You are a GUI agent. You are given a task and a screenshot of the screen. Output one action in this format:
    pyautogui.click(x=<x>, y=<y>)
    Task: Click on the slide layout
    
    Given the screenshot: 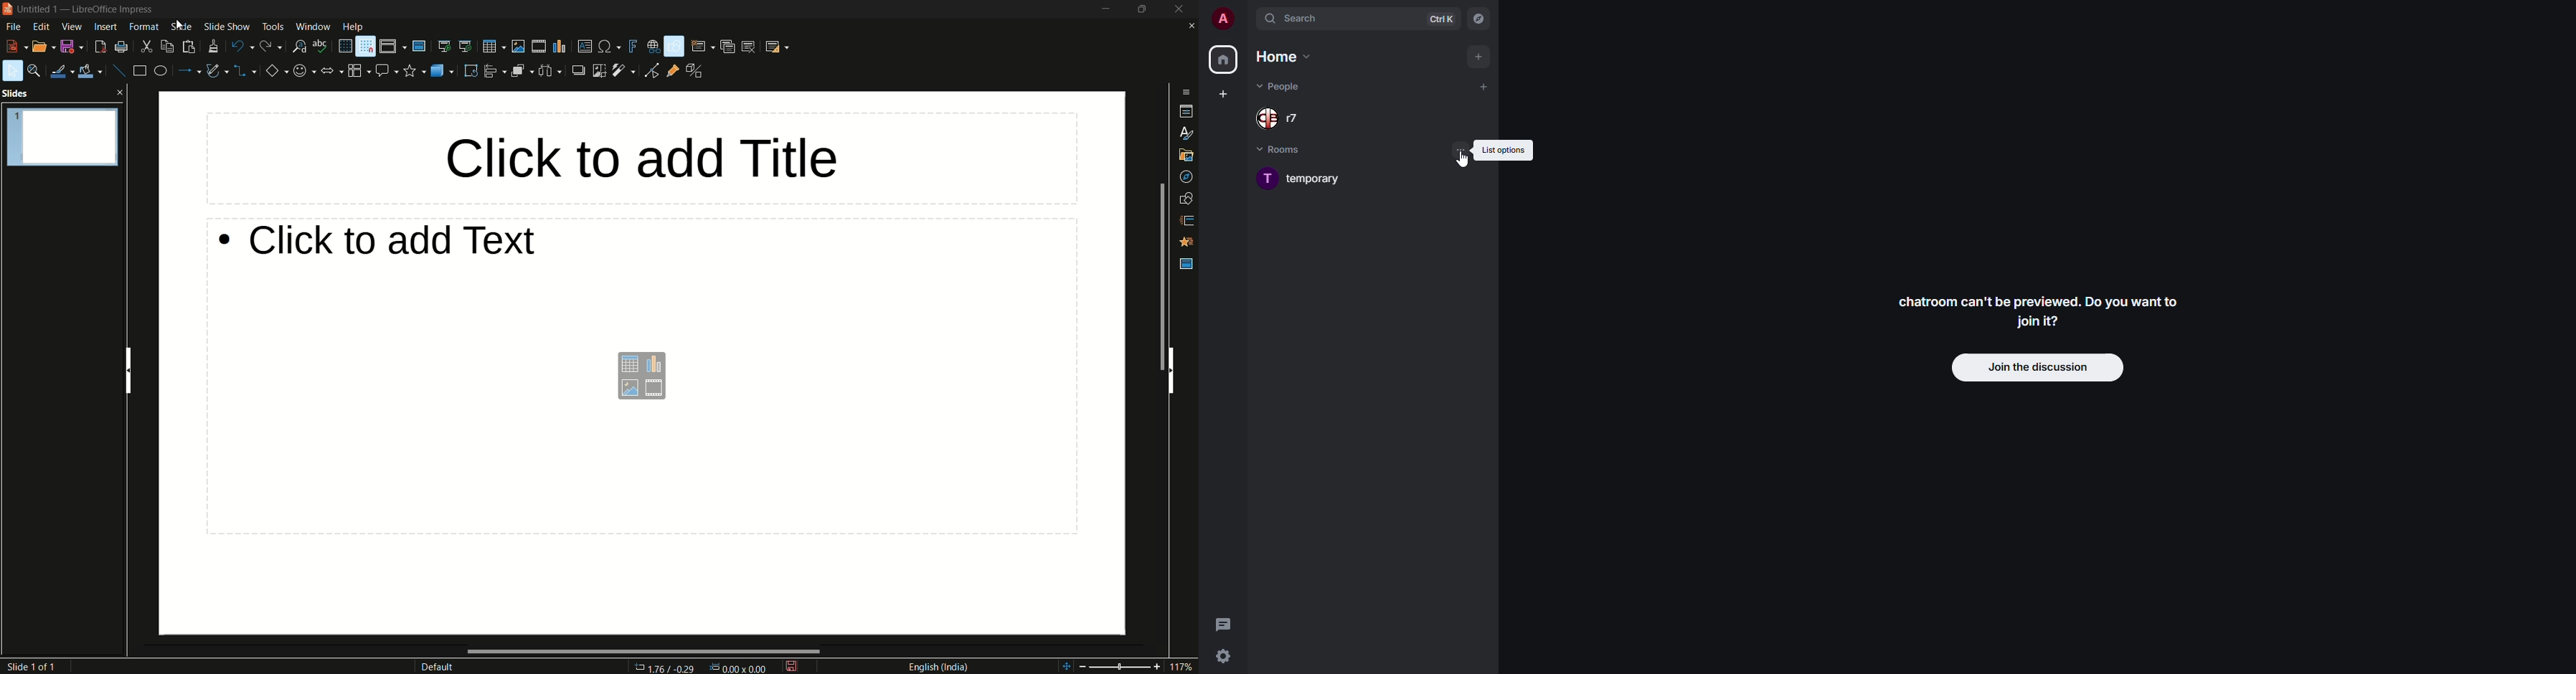 What is the action you would take?
    pyautogui.click(x=778, y=46)
    